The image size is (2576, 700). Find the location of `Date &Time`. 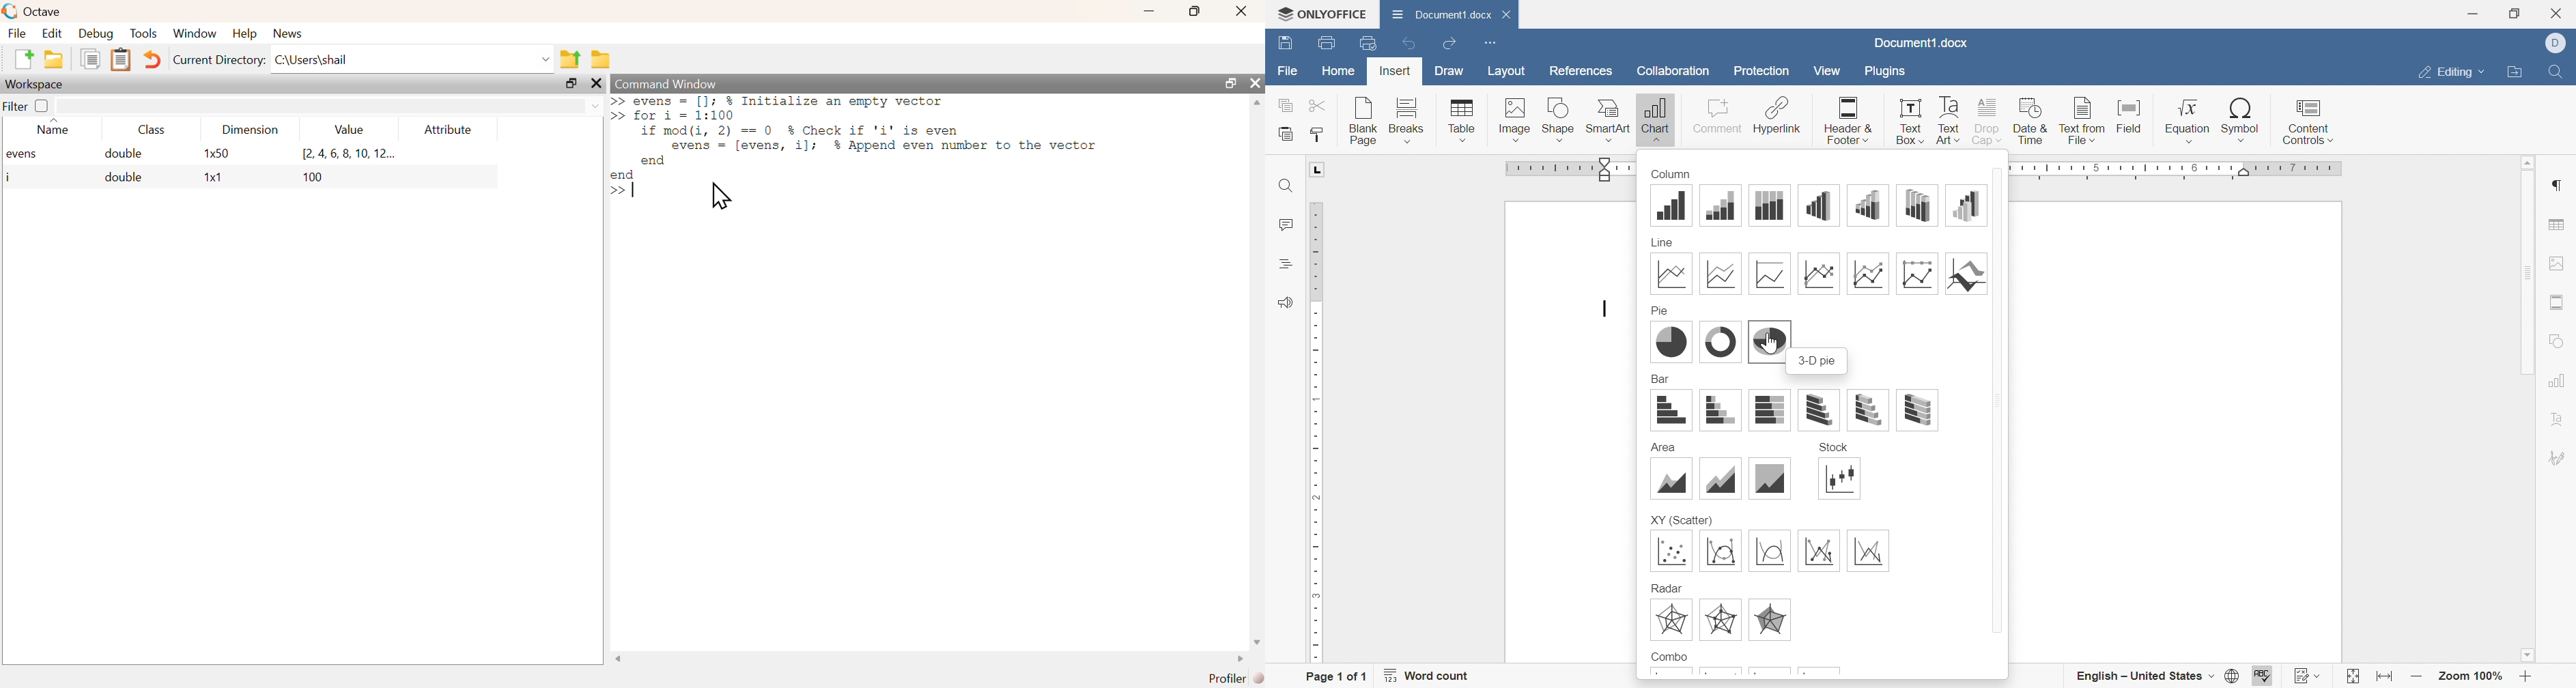

Date &Time is located at coordinates (2030, 120).